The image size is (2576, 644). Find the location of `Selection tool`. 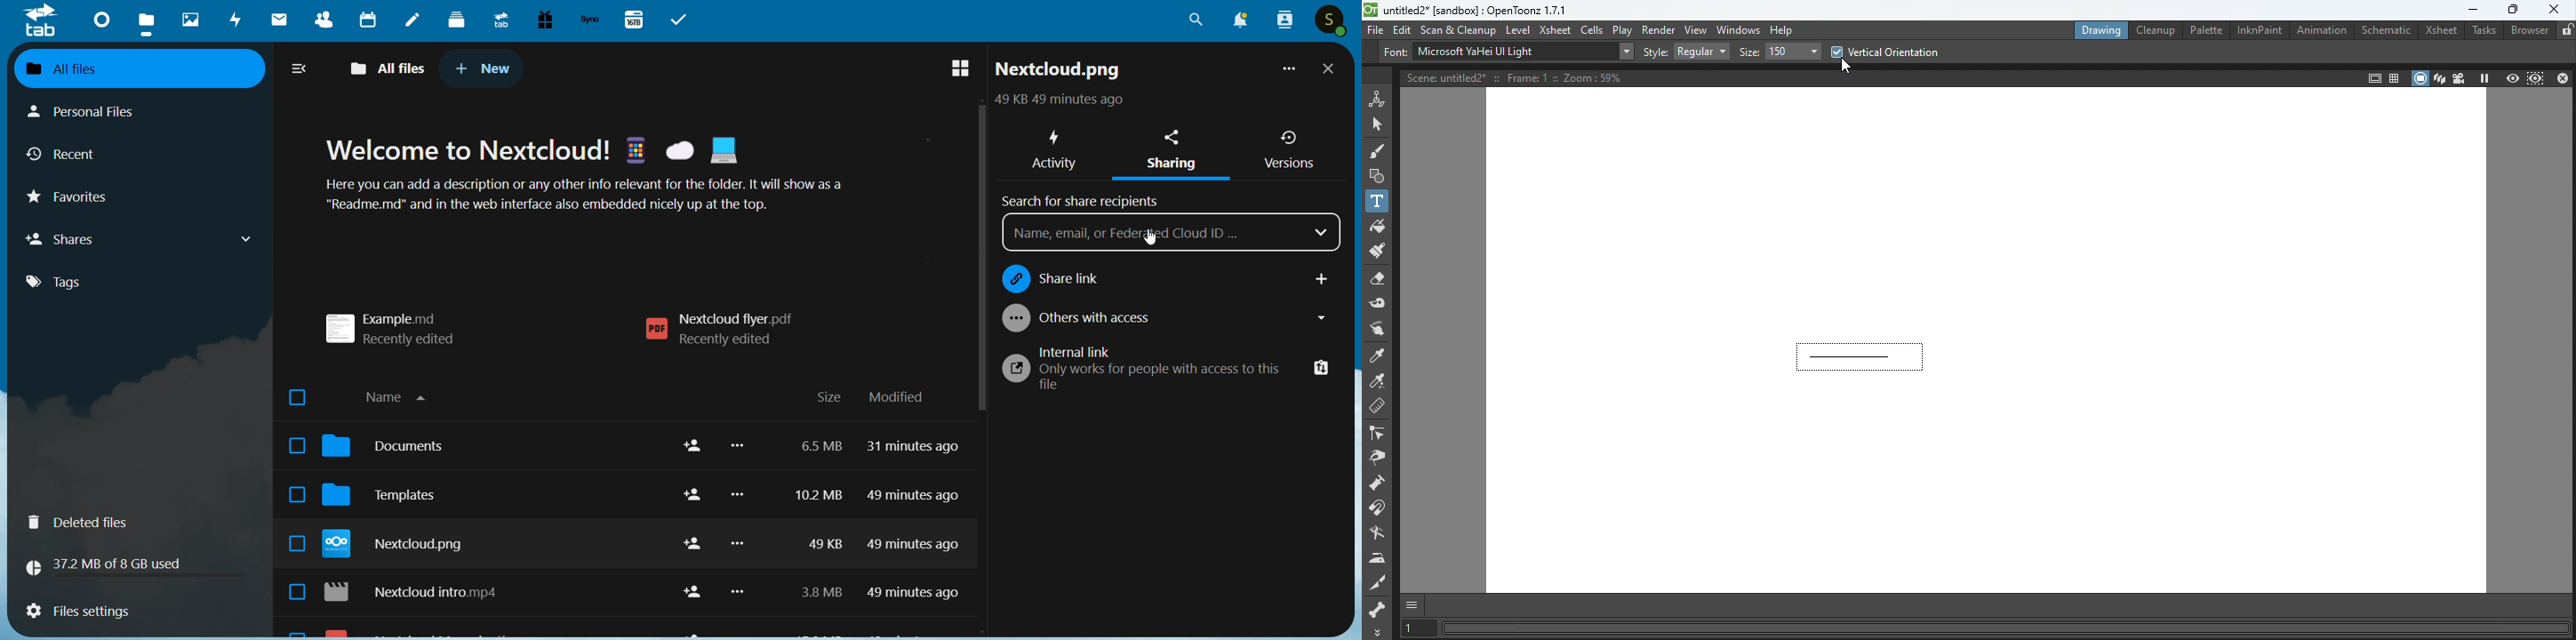

Selection tool is located at coordinates (1378, 125).